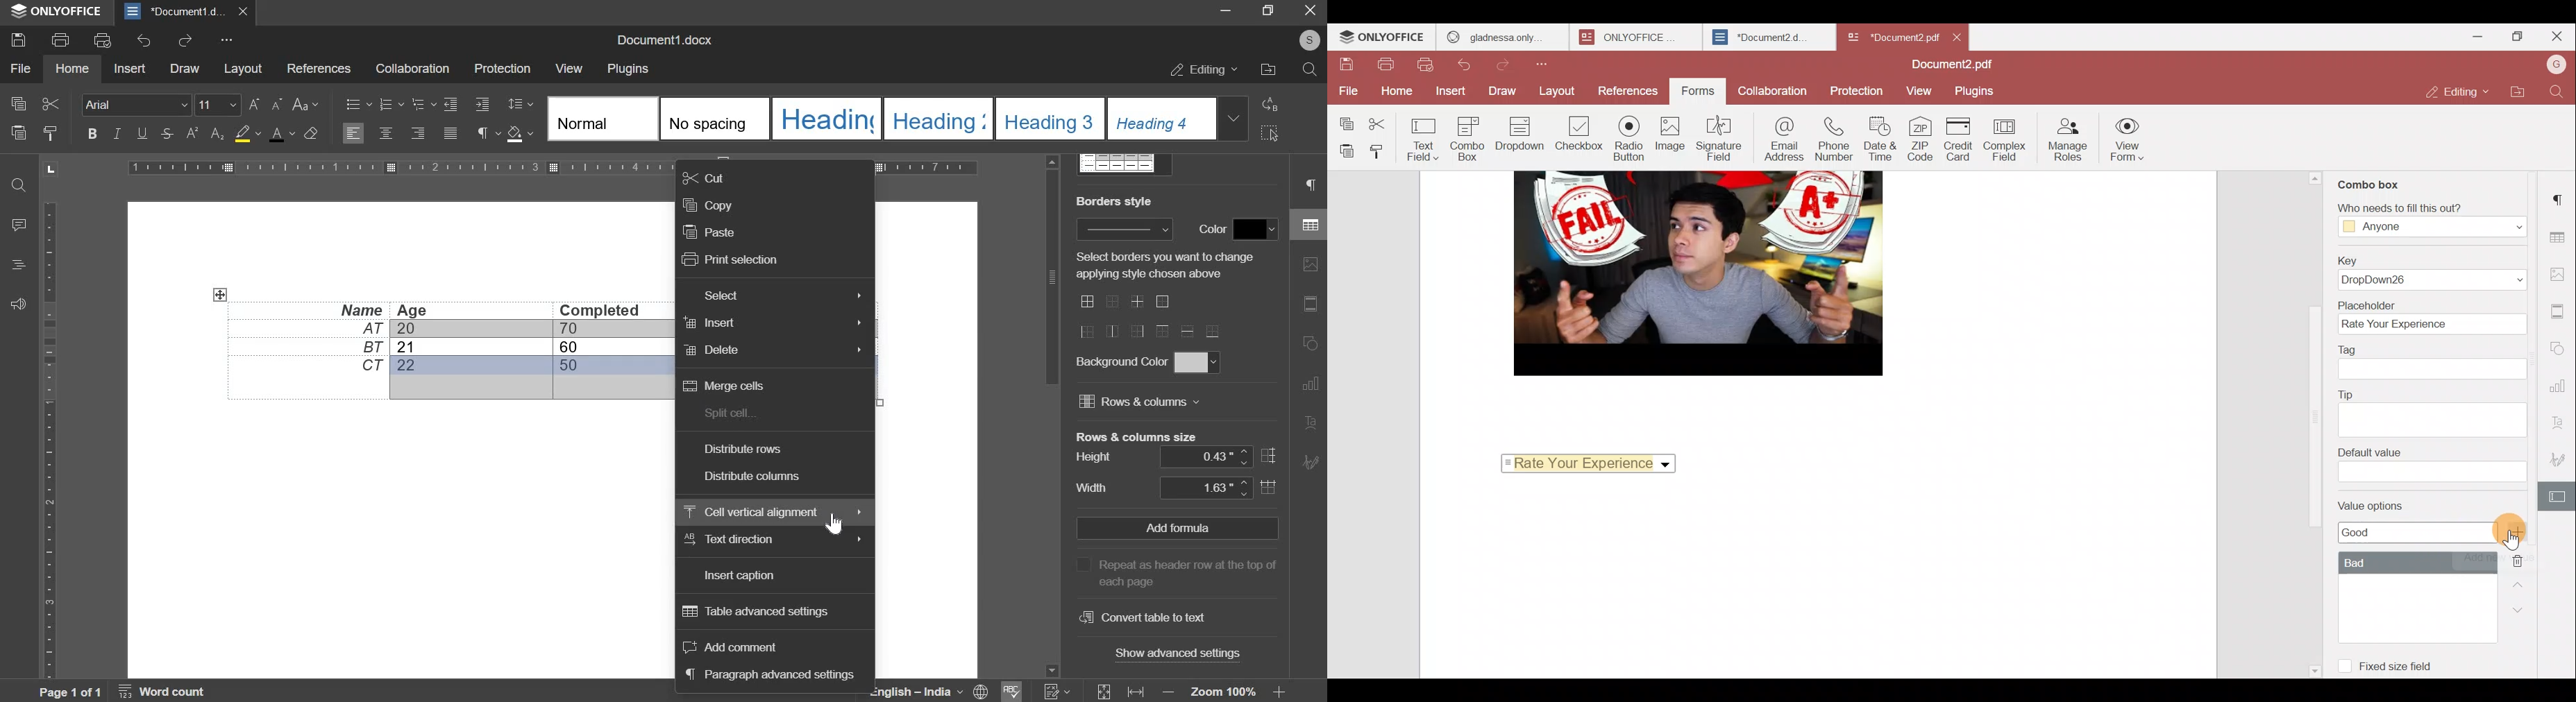 This screenshot has width=2576, height=728. I want to click on paragraph line spacing, so click(523, 103).